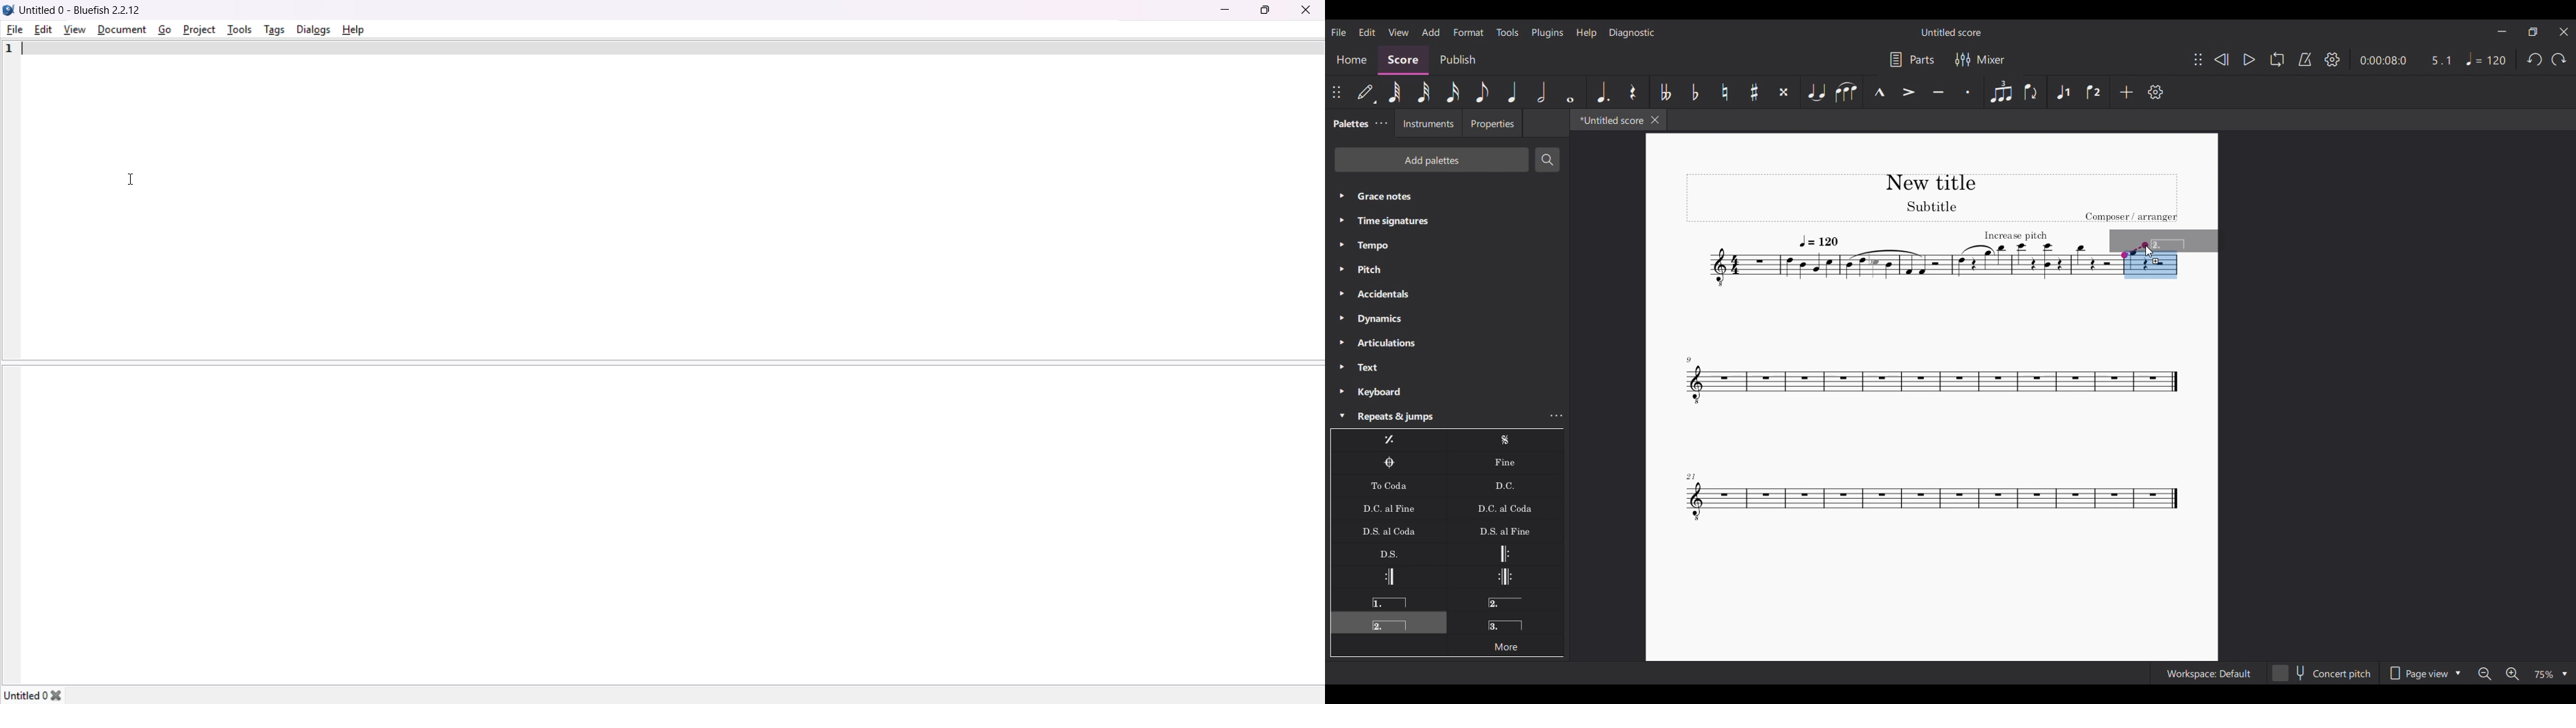 This screenshot has height=728, width=2576. I want to click on Close interface, so click(2564, 32).